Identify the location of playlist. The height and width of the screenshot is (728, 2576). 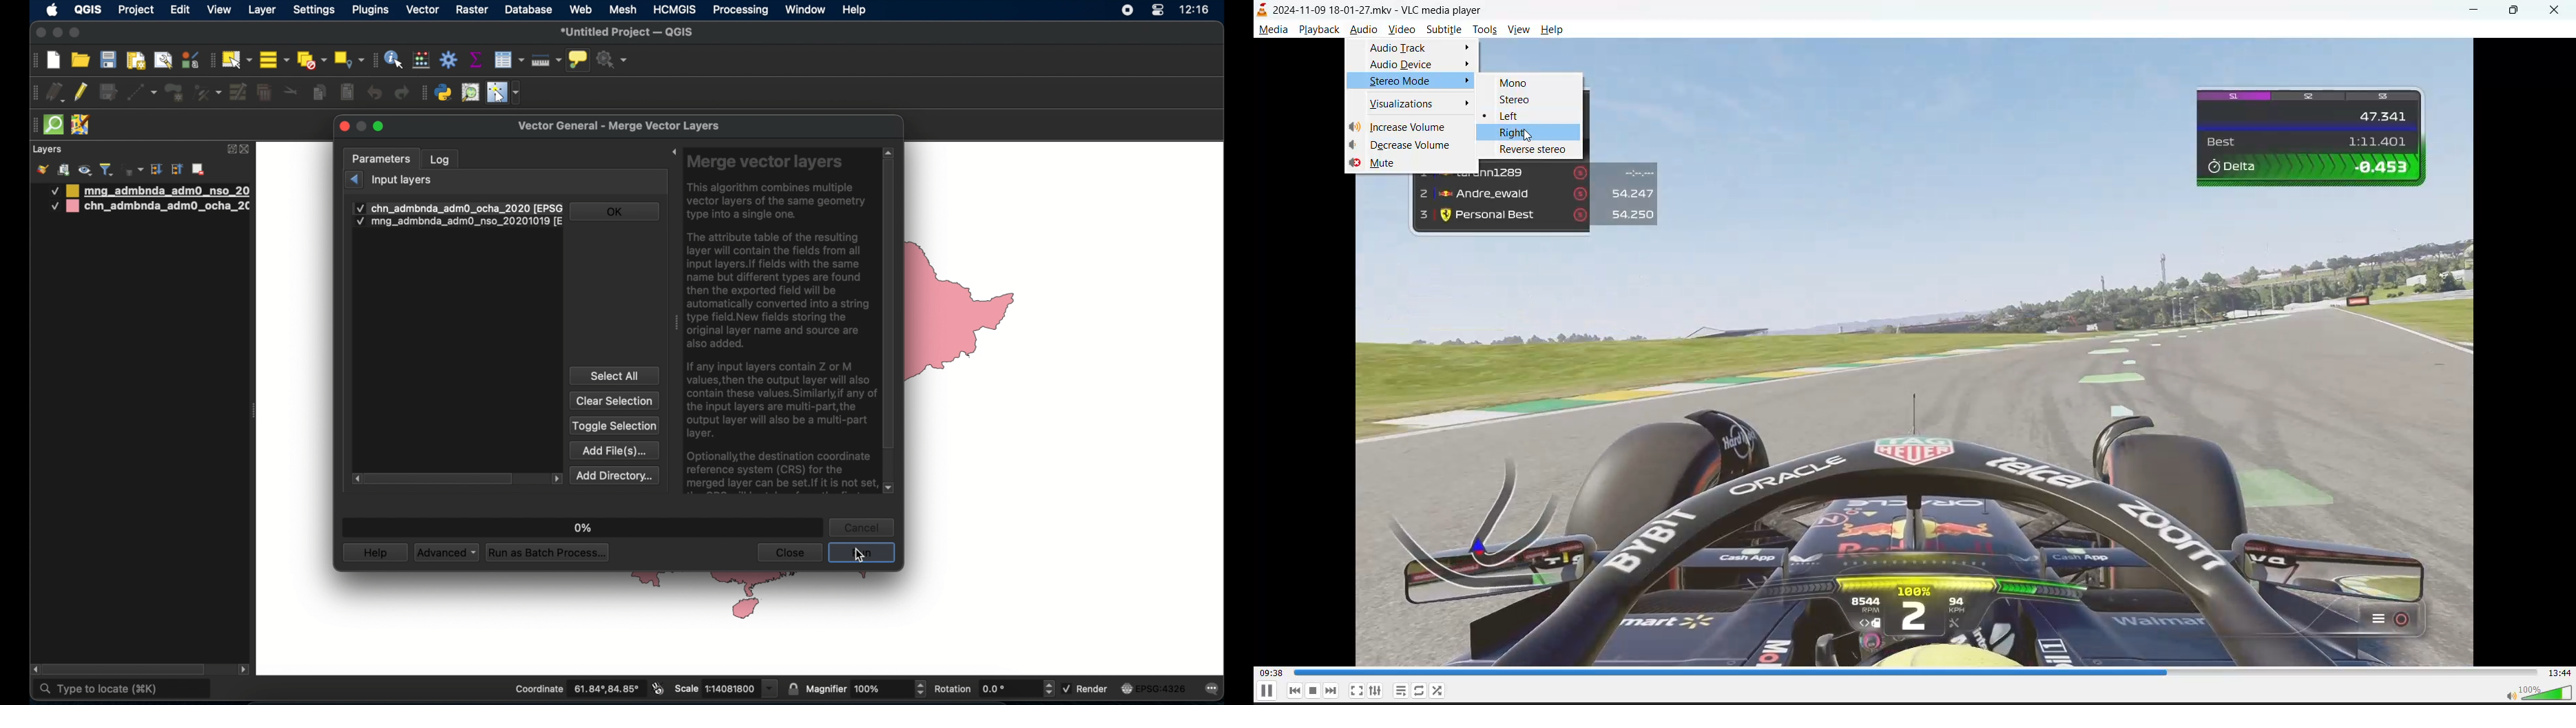
(1399, 690).